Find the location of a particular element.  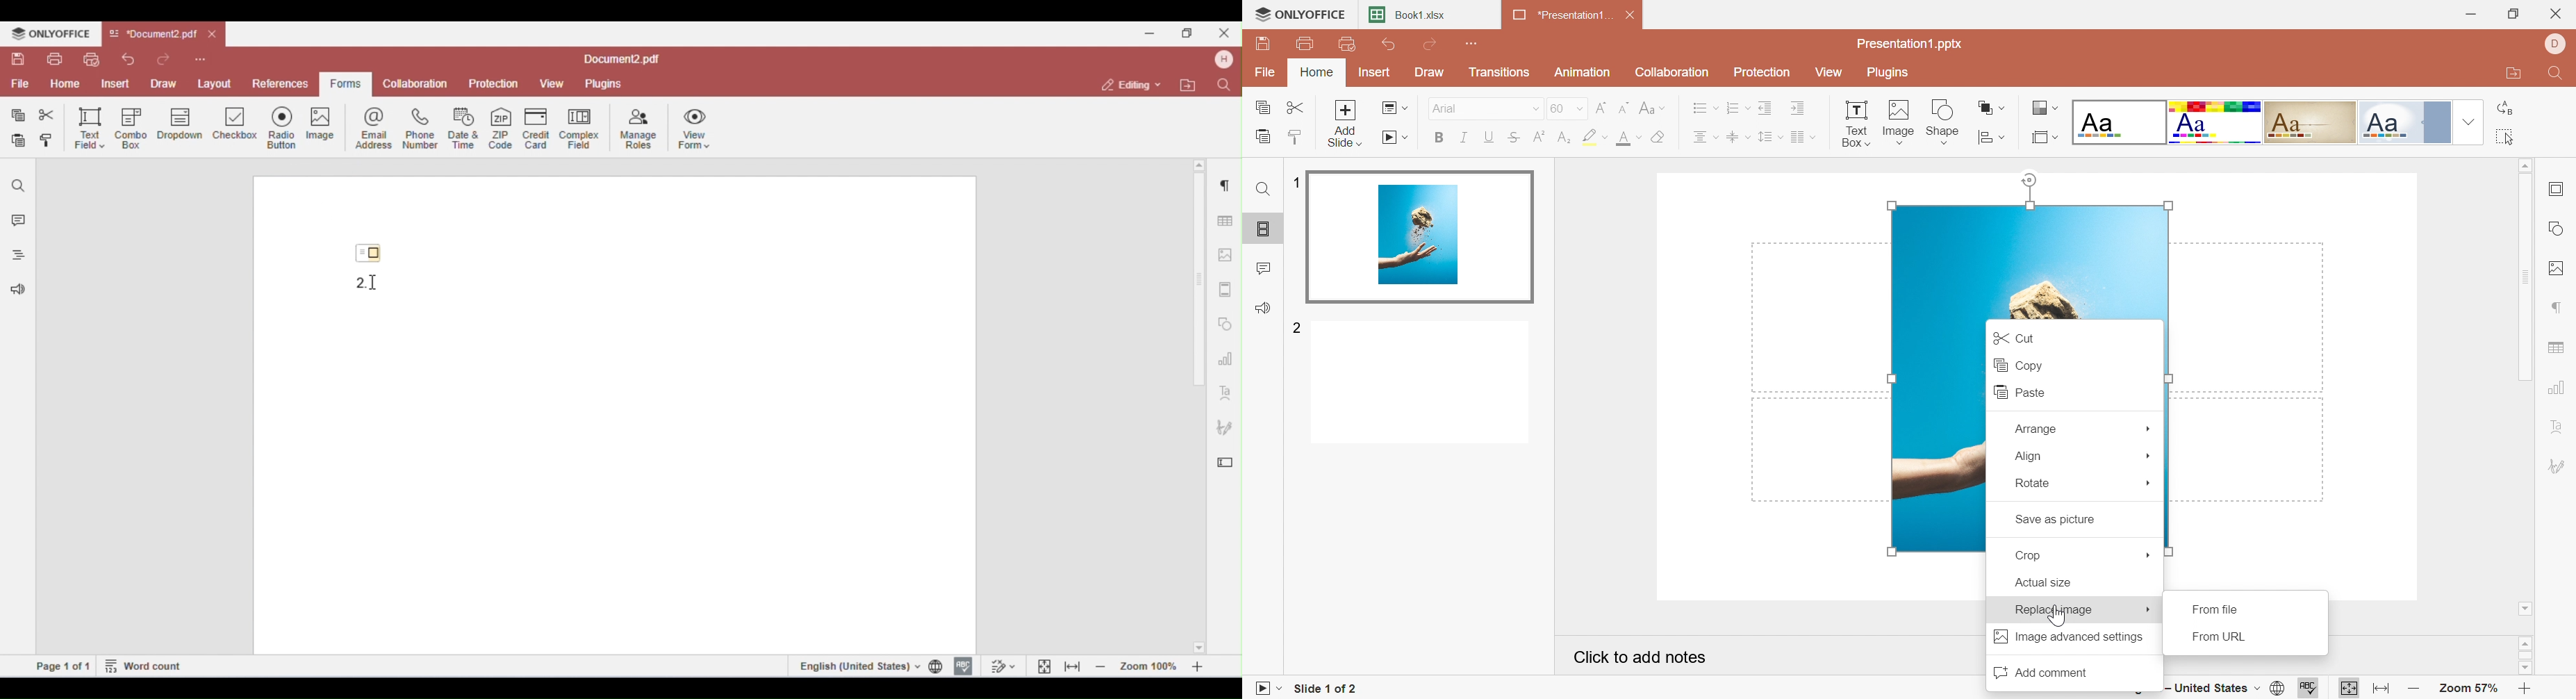

Zoom In is located at coordinates (2526, 688).